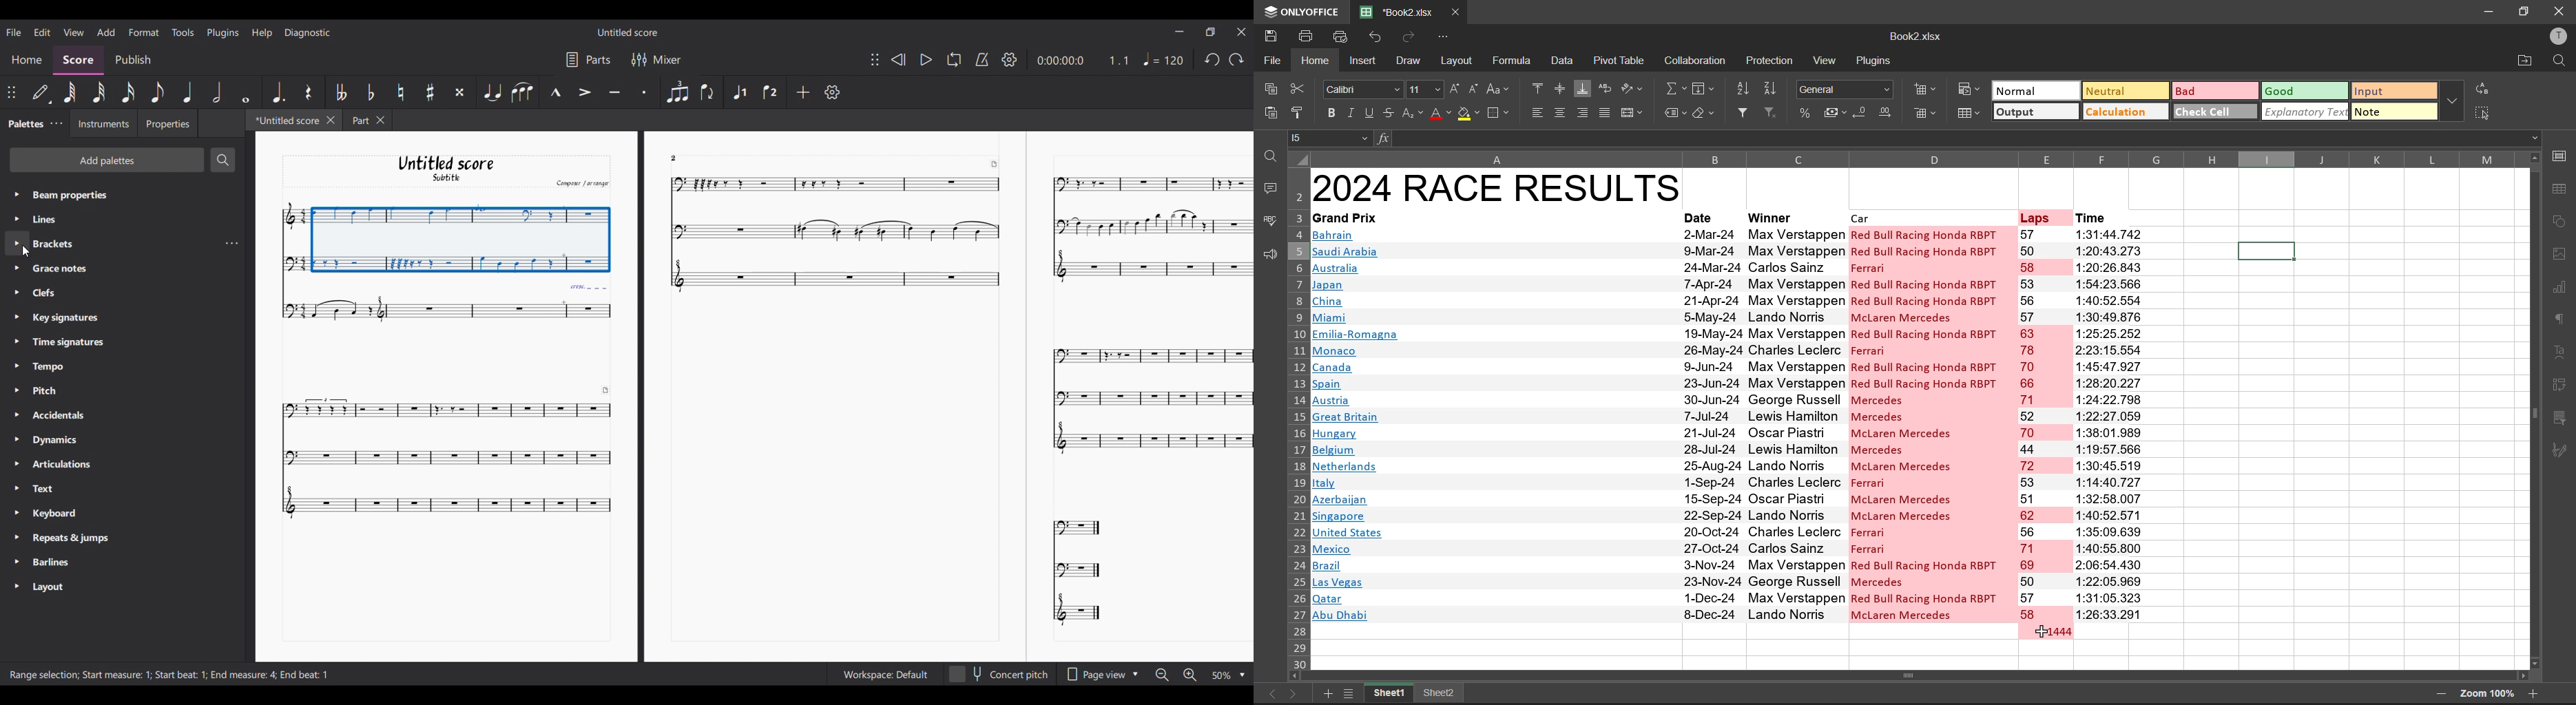 The image size is (2576, 728). Describe the element at coordinates (1844, 91) in the screenshot. I see `number format` at that location.